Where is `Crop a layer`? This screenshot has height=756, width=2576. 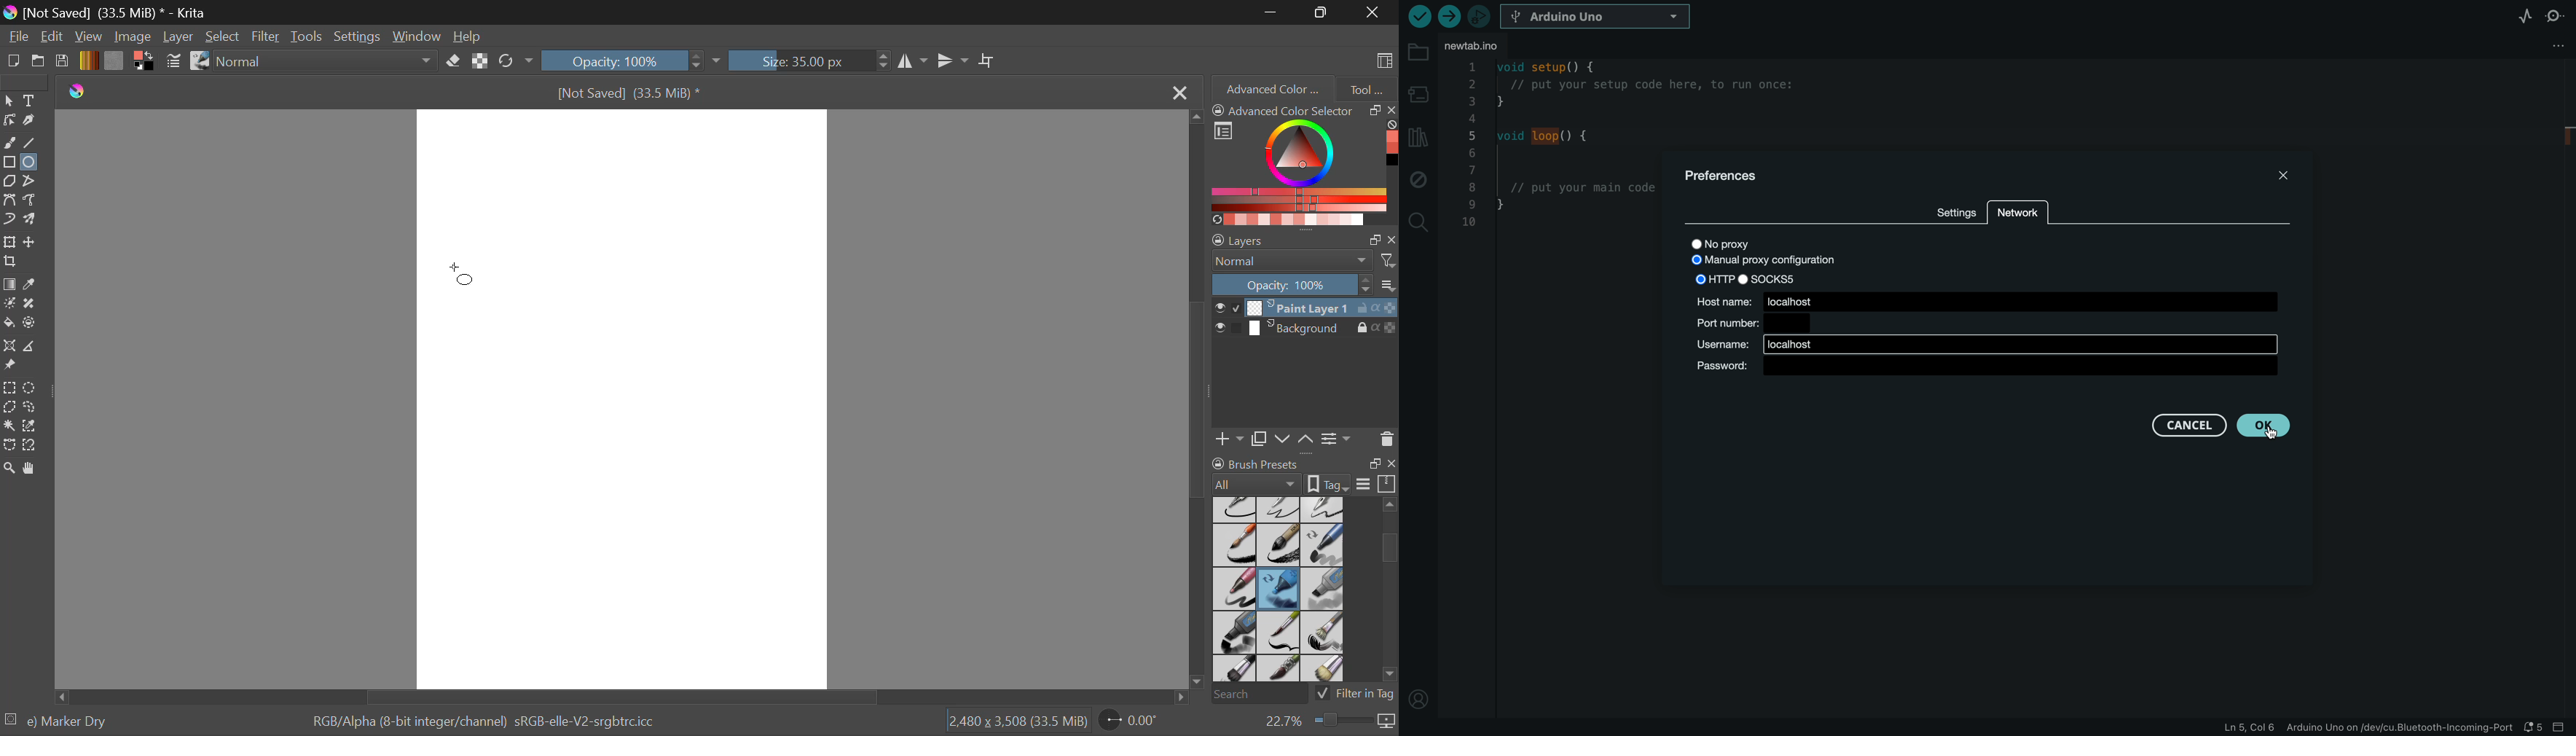 Crop a layer is located at coordinates (10, 263).